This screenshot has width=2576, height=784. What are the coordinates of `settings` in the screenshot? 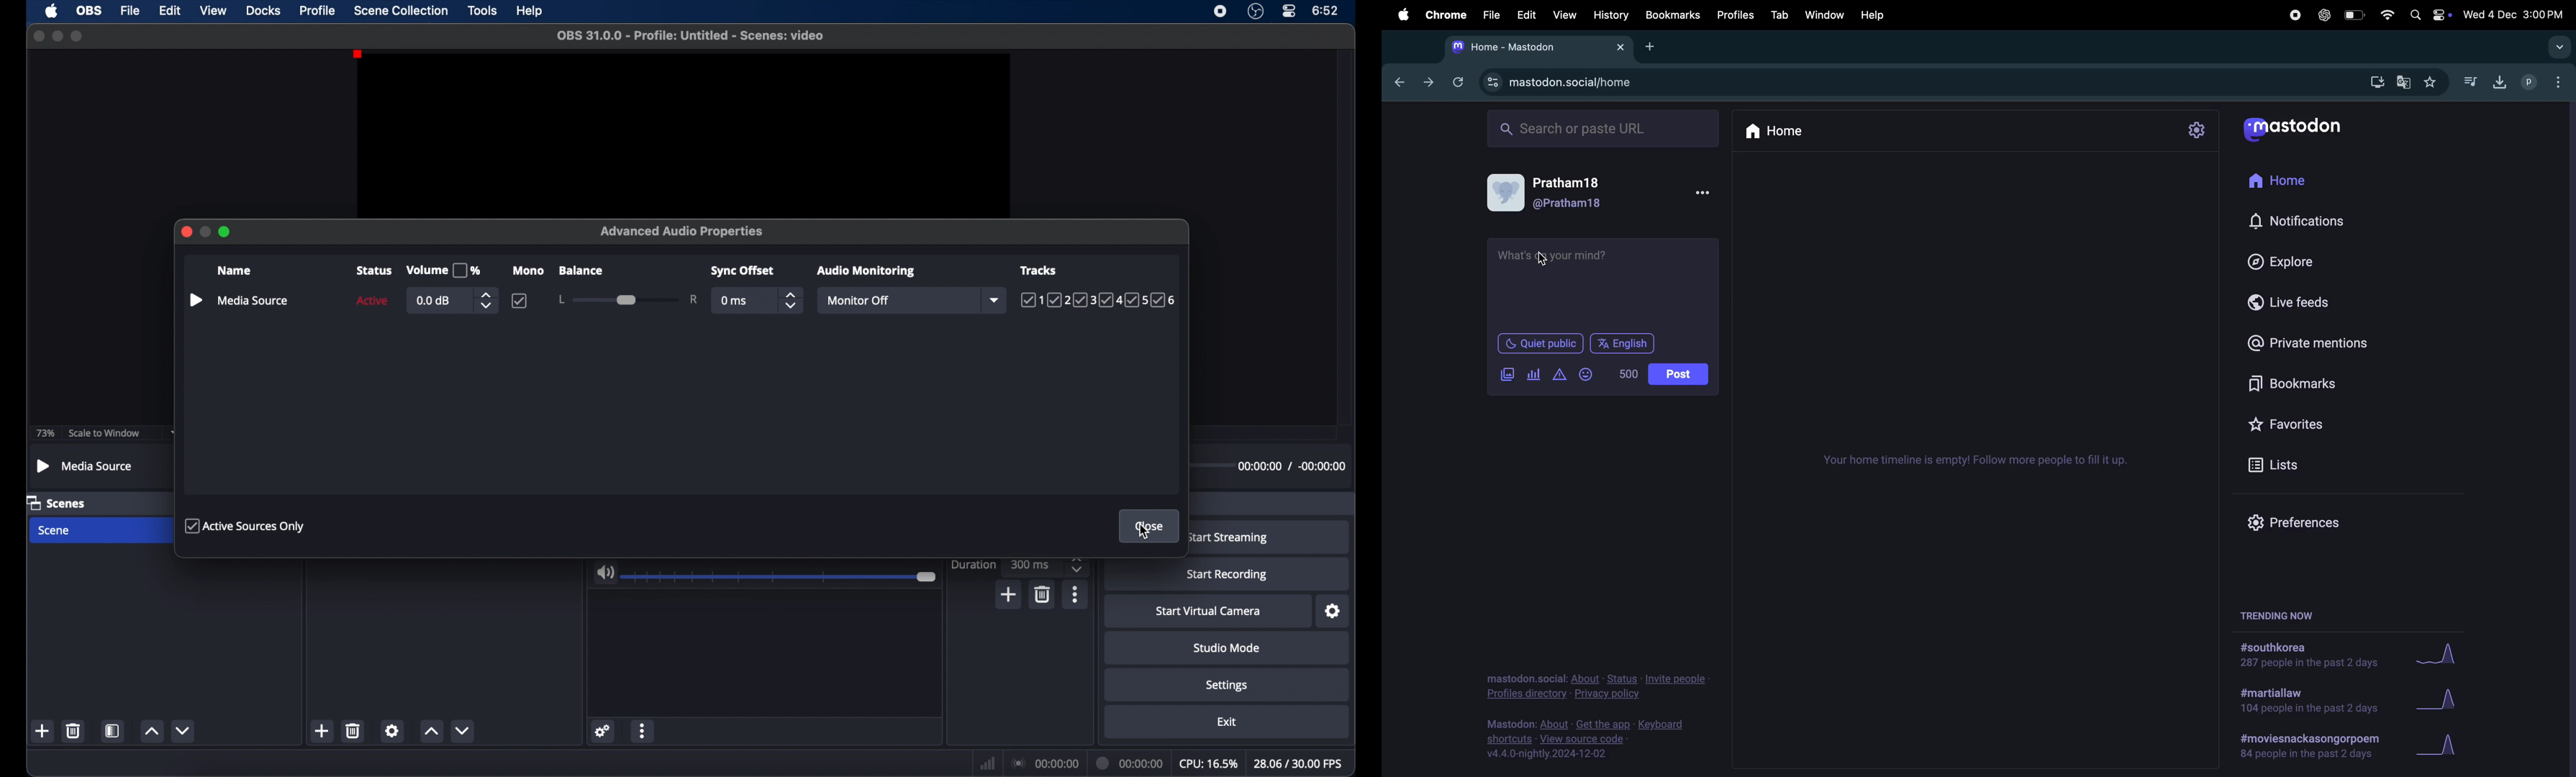 It's located at (394, 730).